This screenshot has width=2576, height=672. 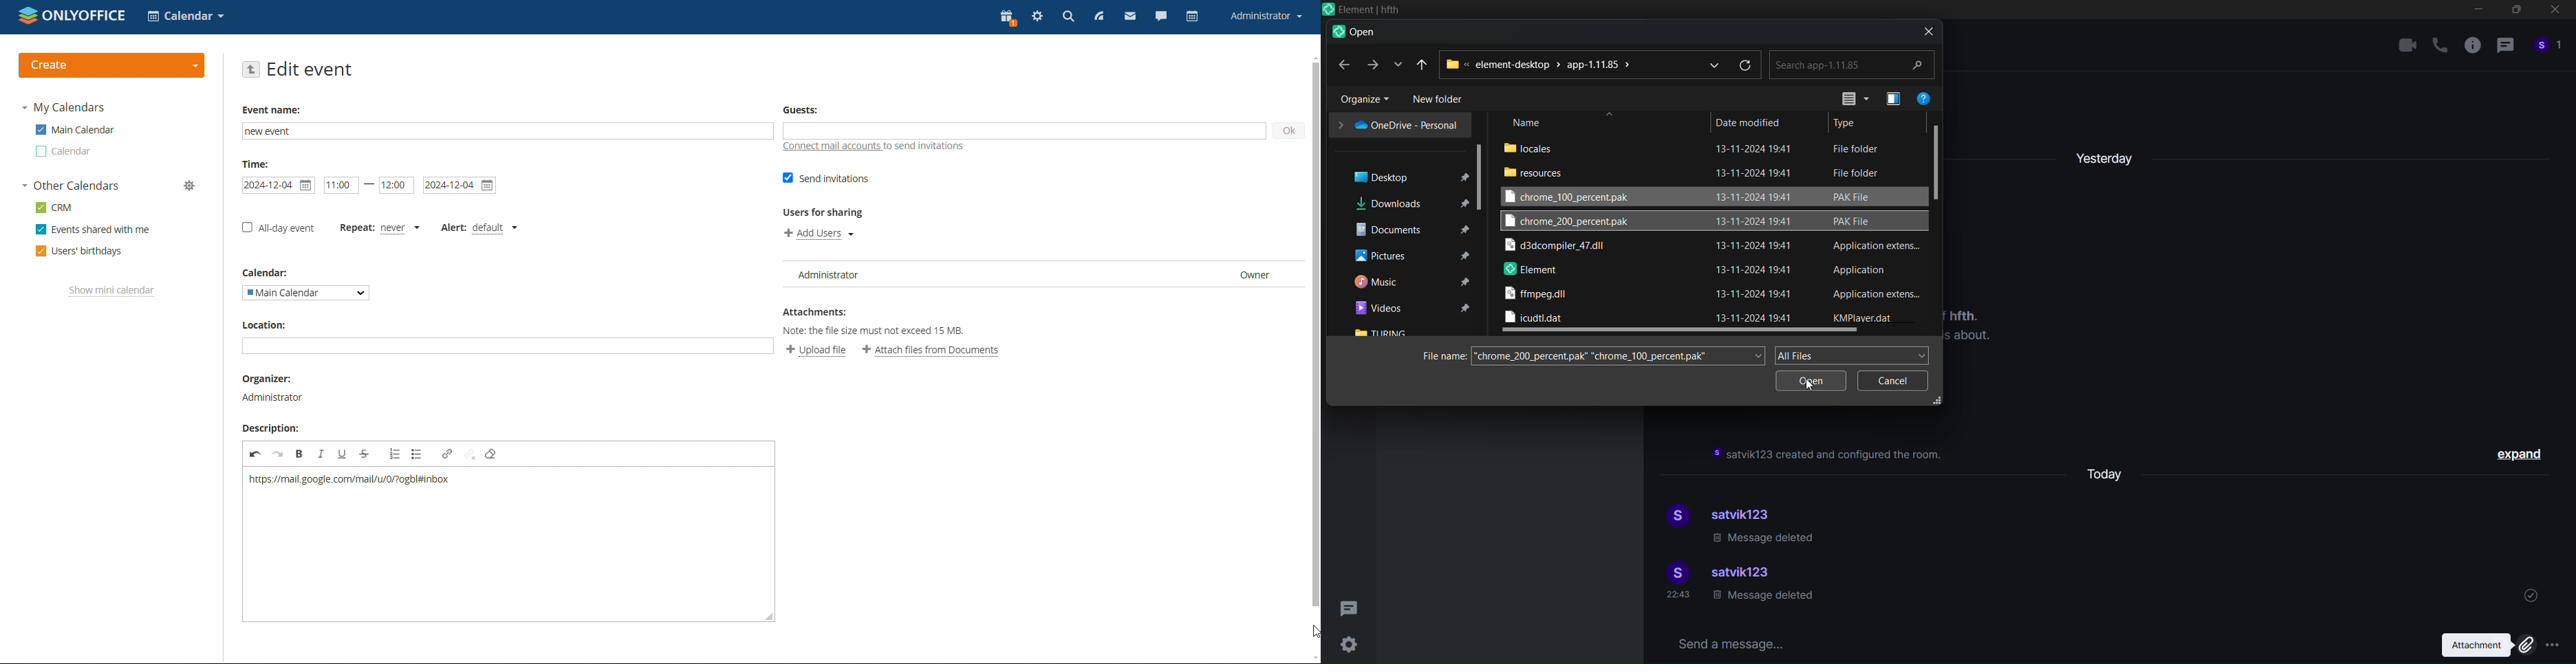 I want to click on view, so click(x=1849, y=98).